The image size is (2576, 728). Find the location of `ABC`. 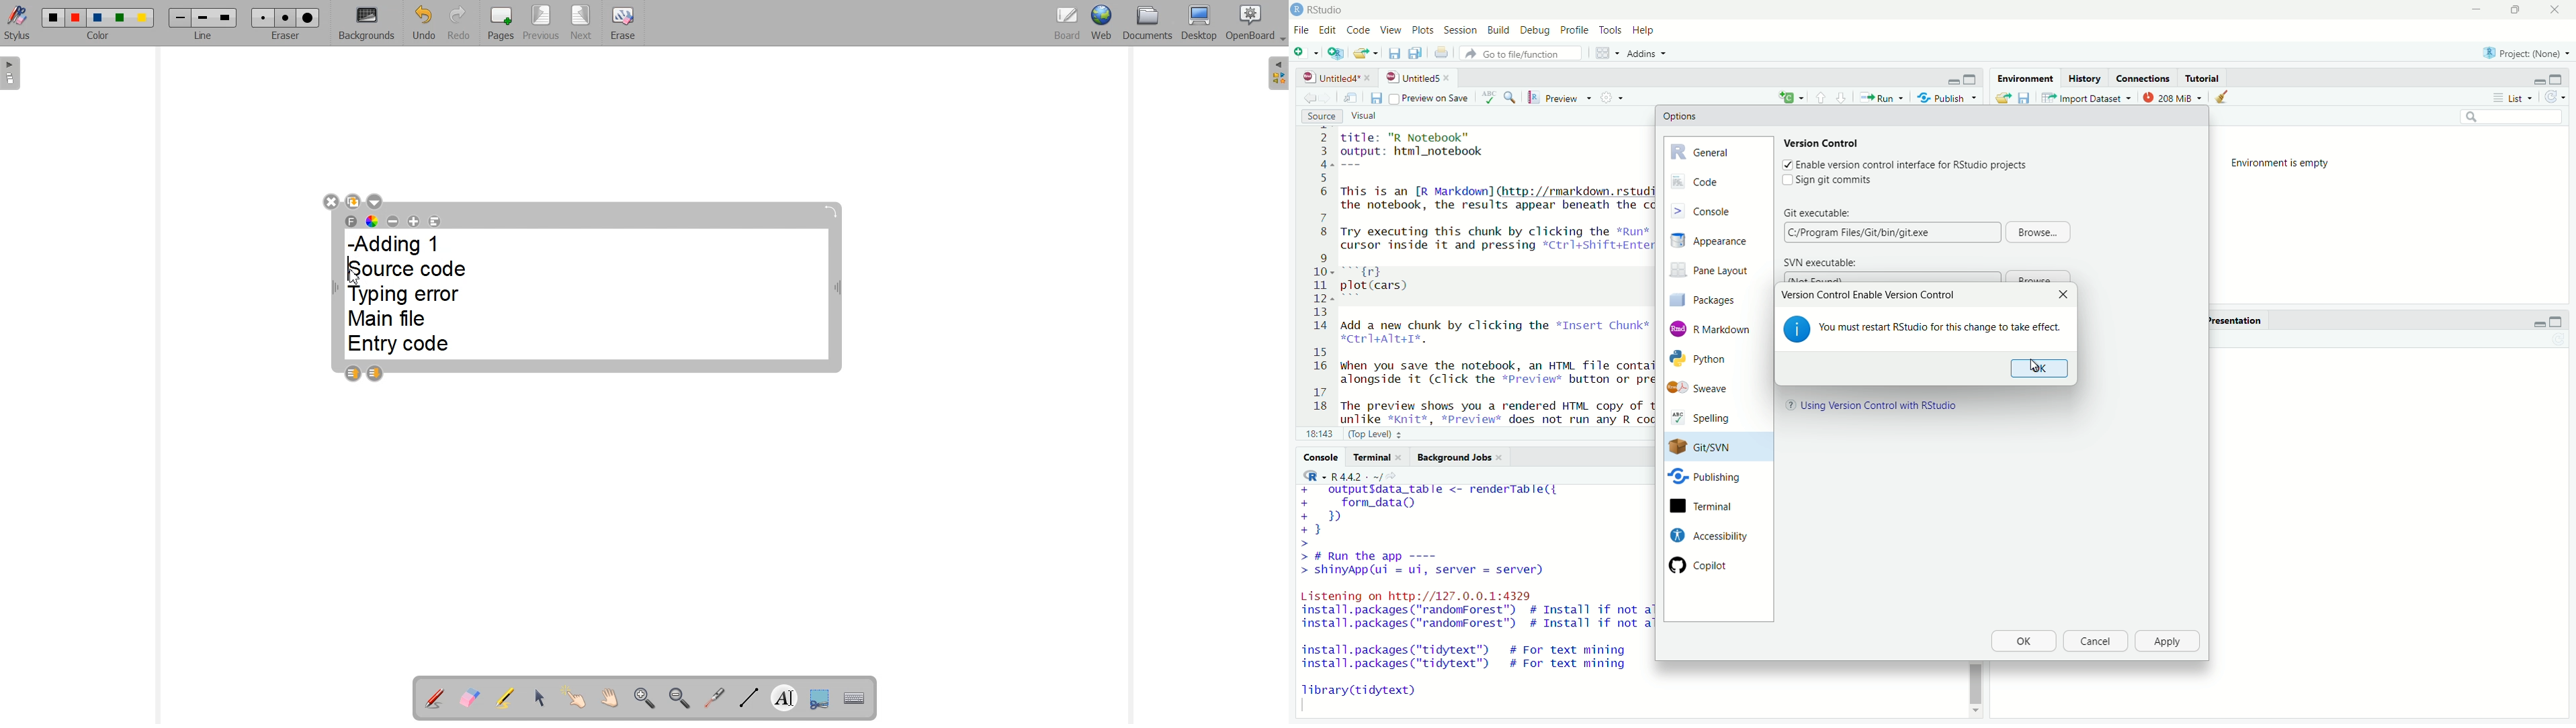

ABC is located at coordinates (1499, 97).